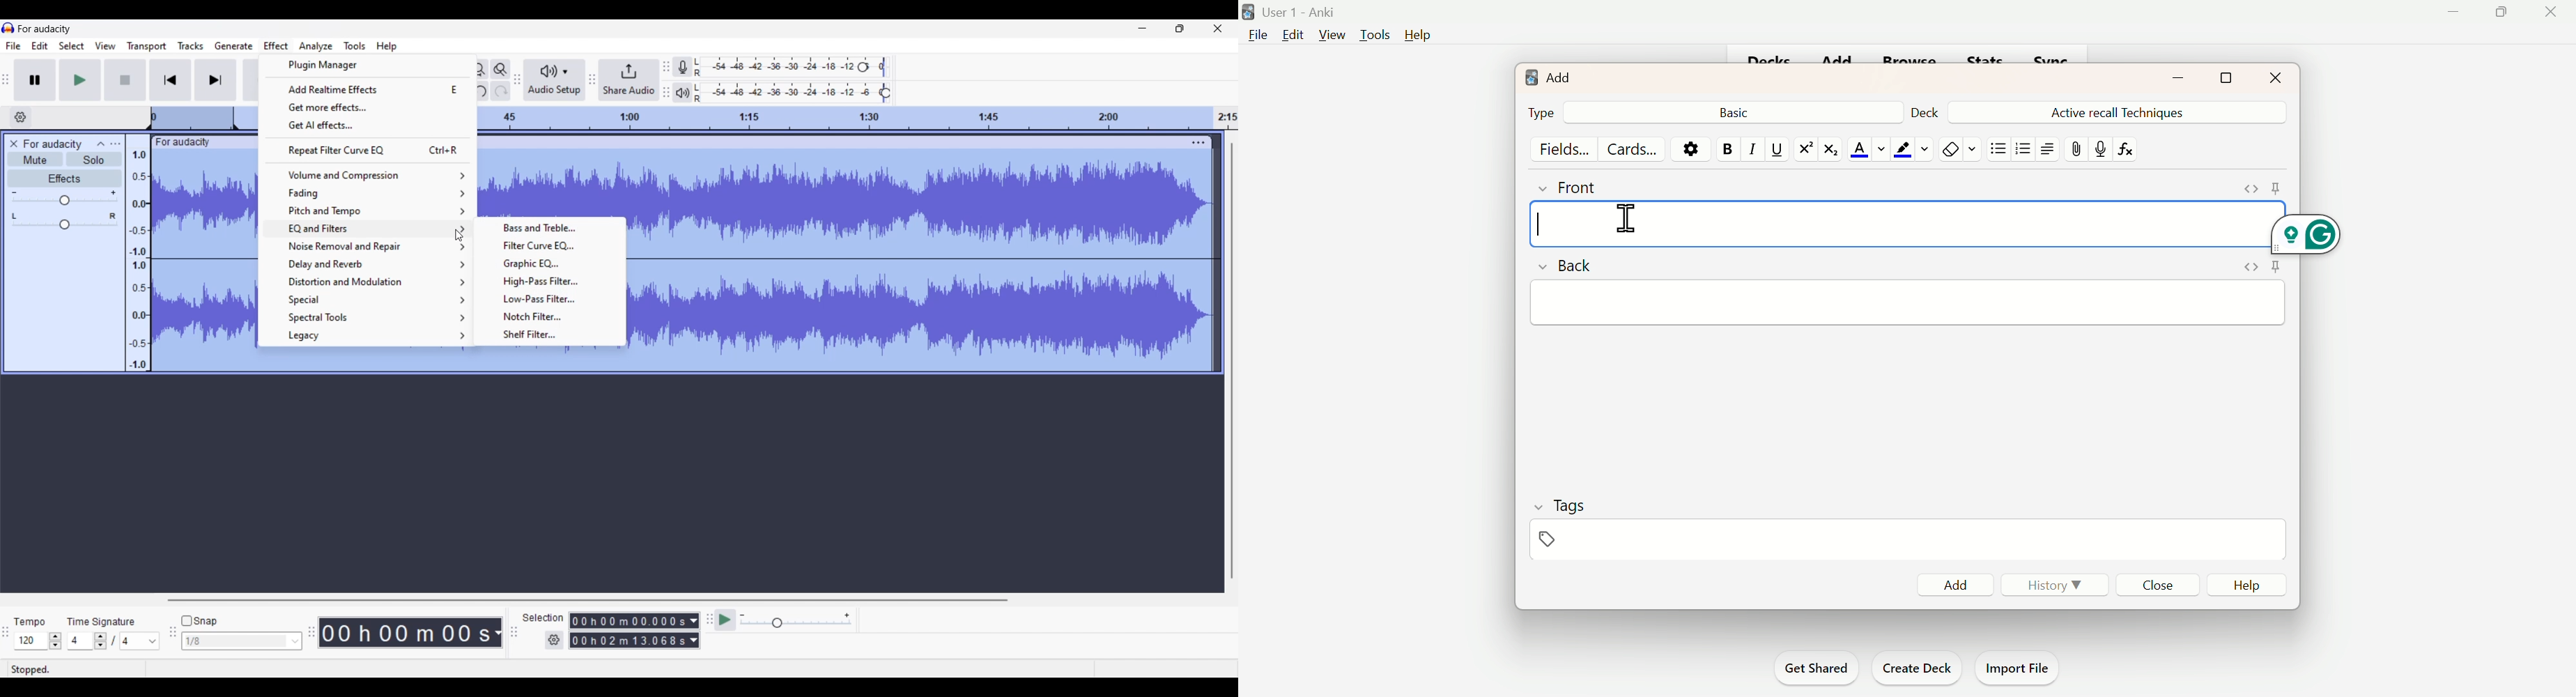 The image size is (2576, 700). I want to click on Tags, so click(1564, 523).